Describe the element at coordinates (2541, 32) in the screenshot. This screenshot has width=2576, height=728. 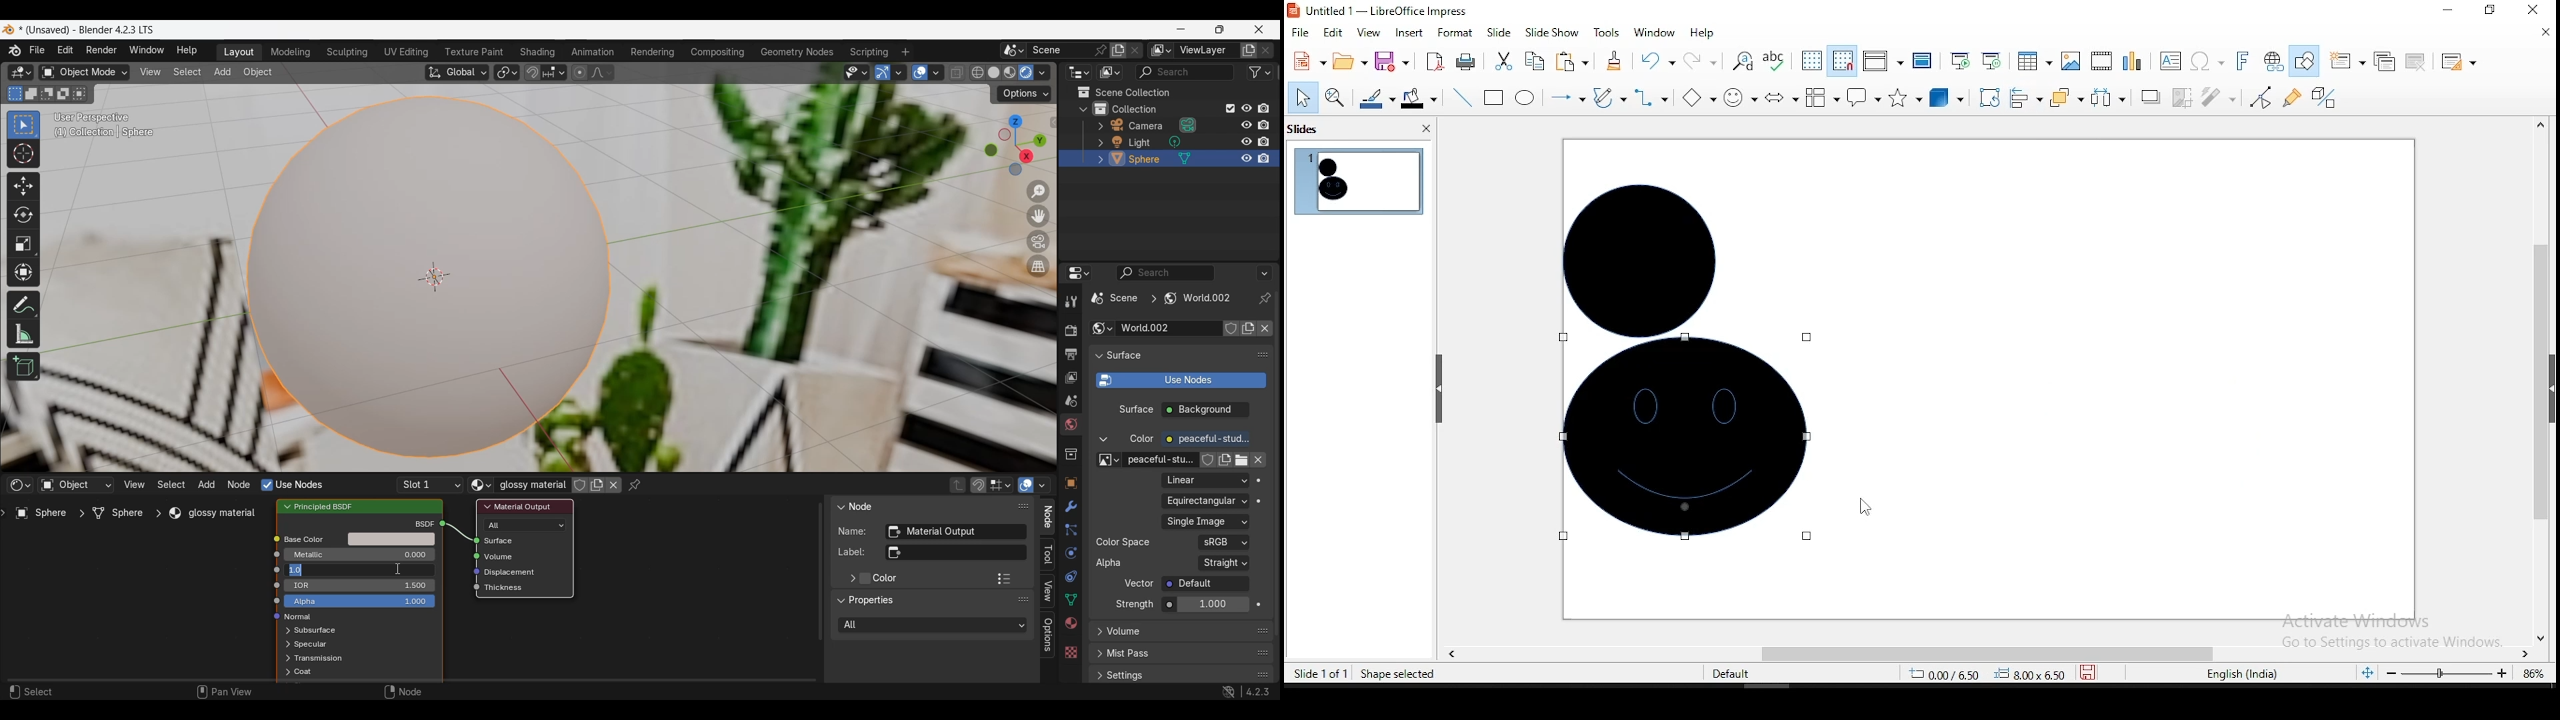
I see `close` at that location.